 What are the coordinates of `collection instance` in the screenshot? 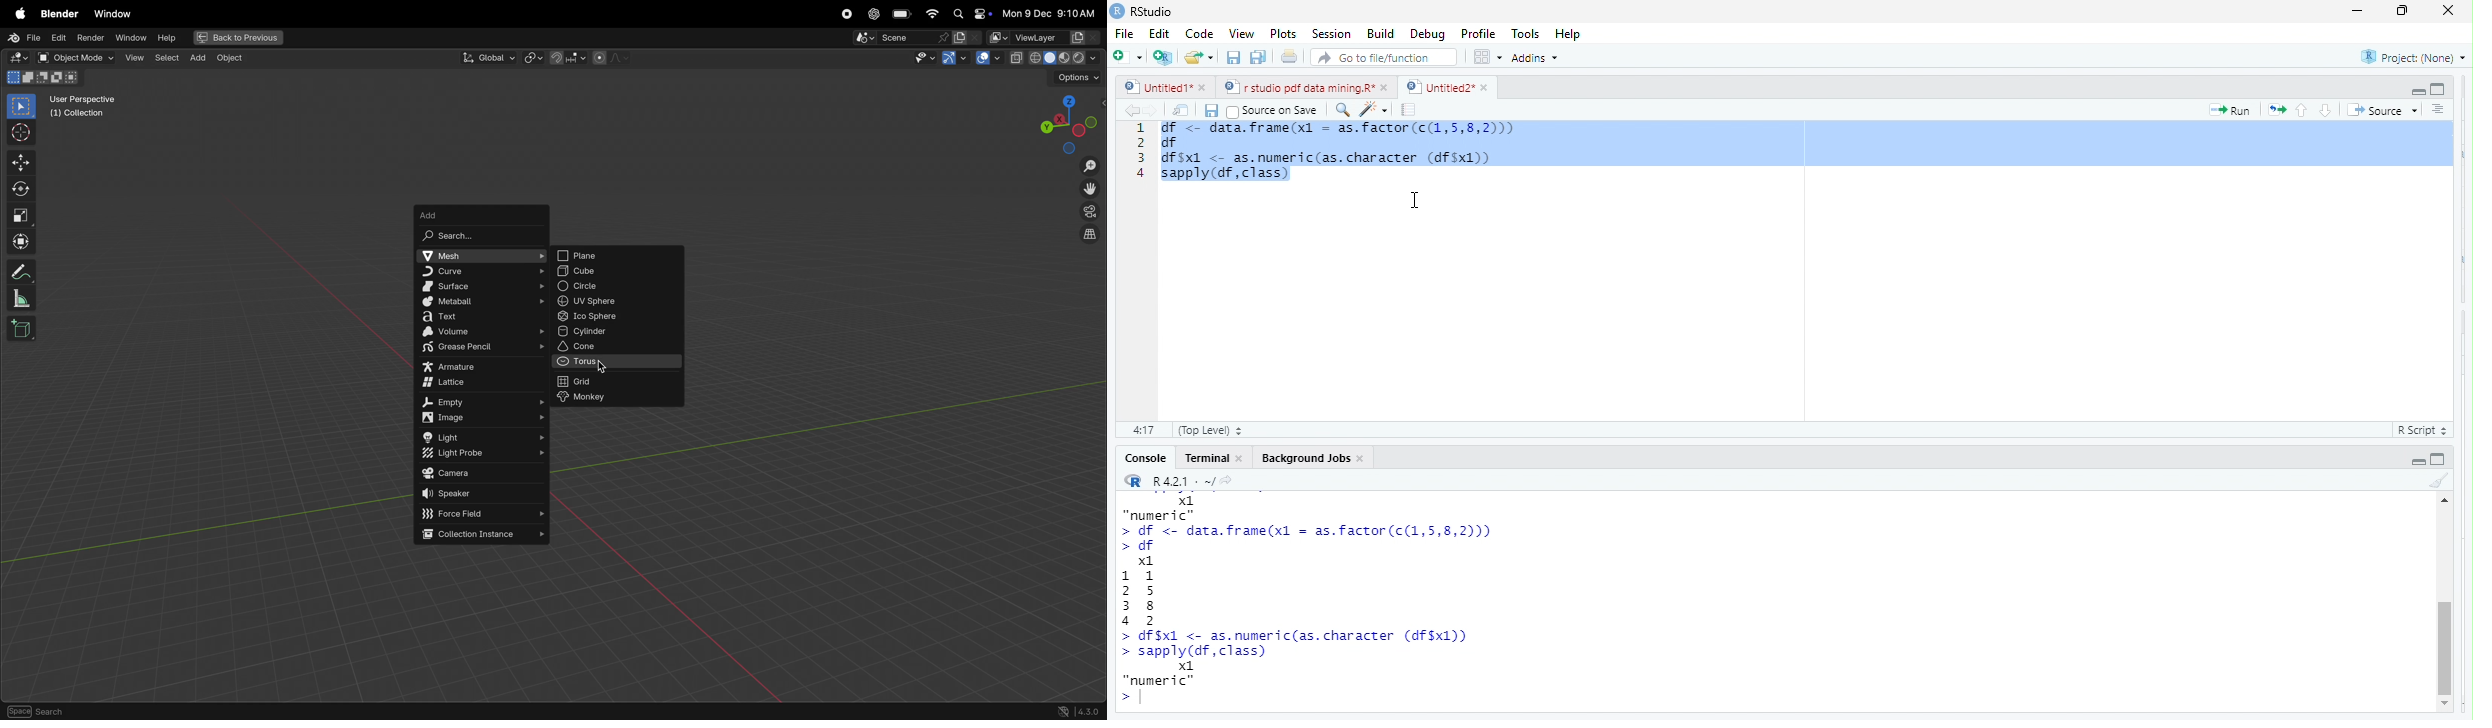 It's located at (481, 535).